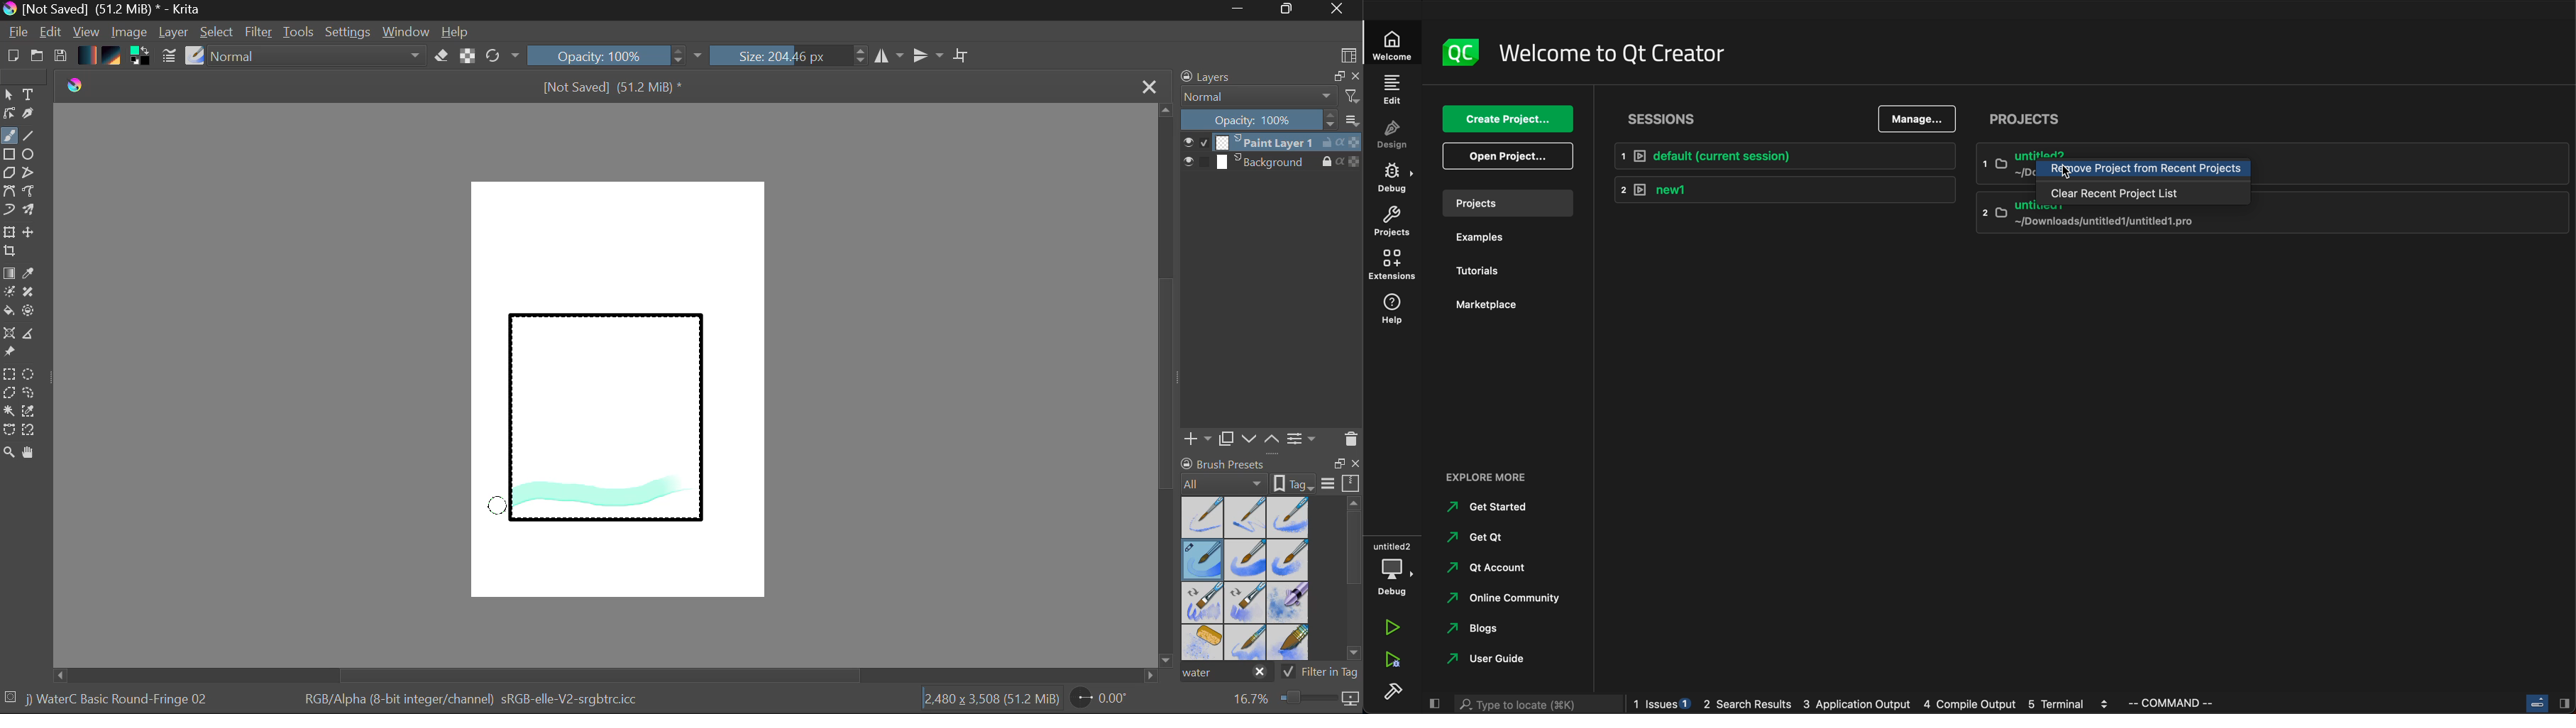 This screenshot has width=2576, height=728. I want to click on Similar Color Selector, so click(33, 412).